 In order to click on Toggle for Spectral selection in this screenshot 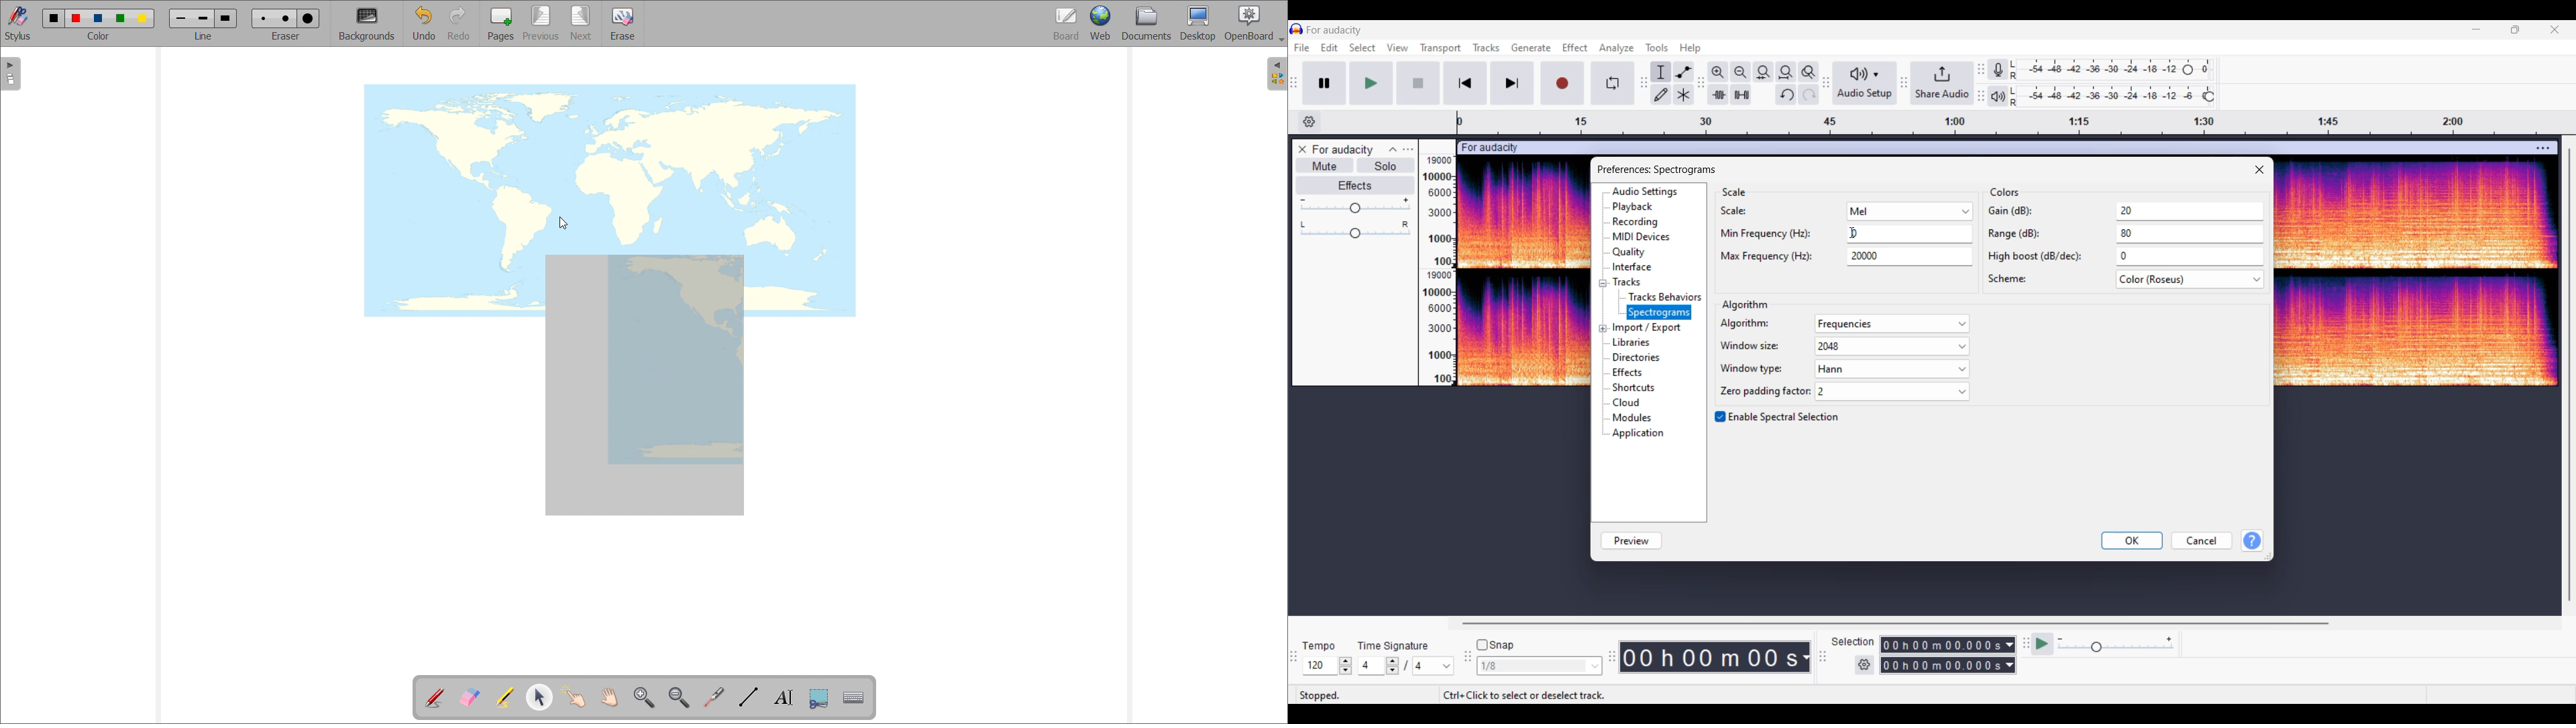, I will do `click(1778, 417)`.